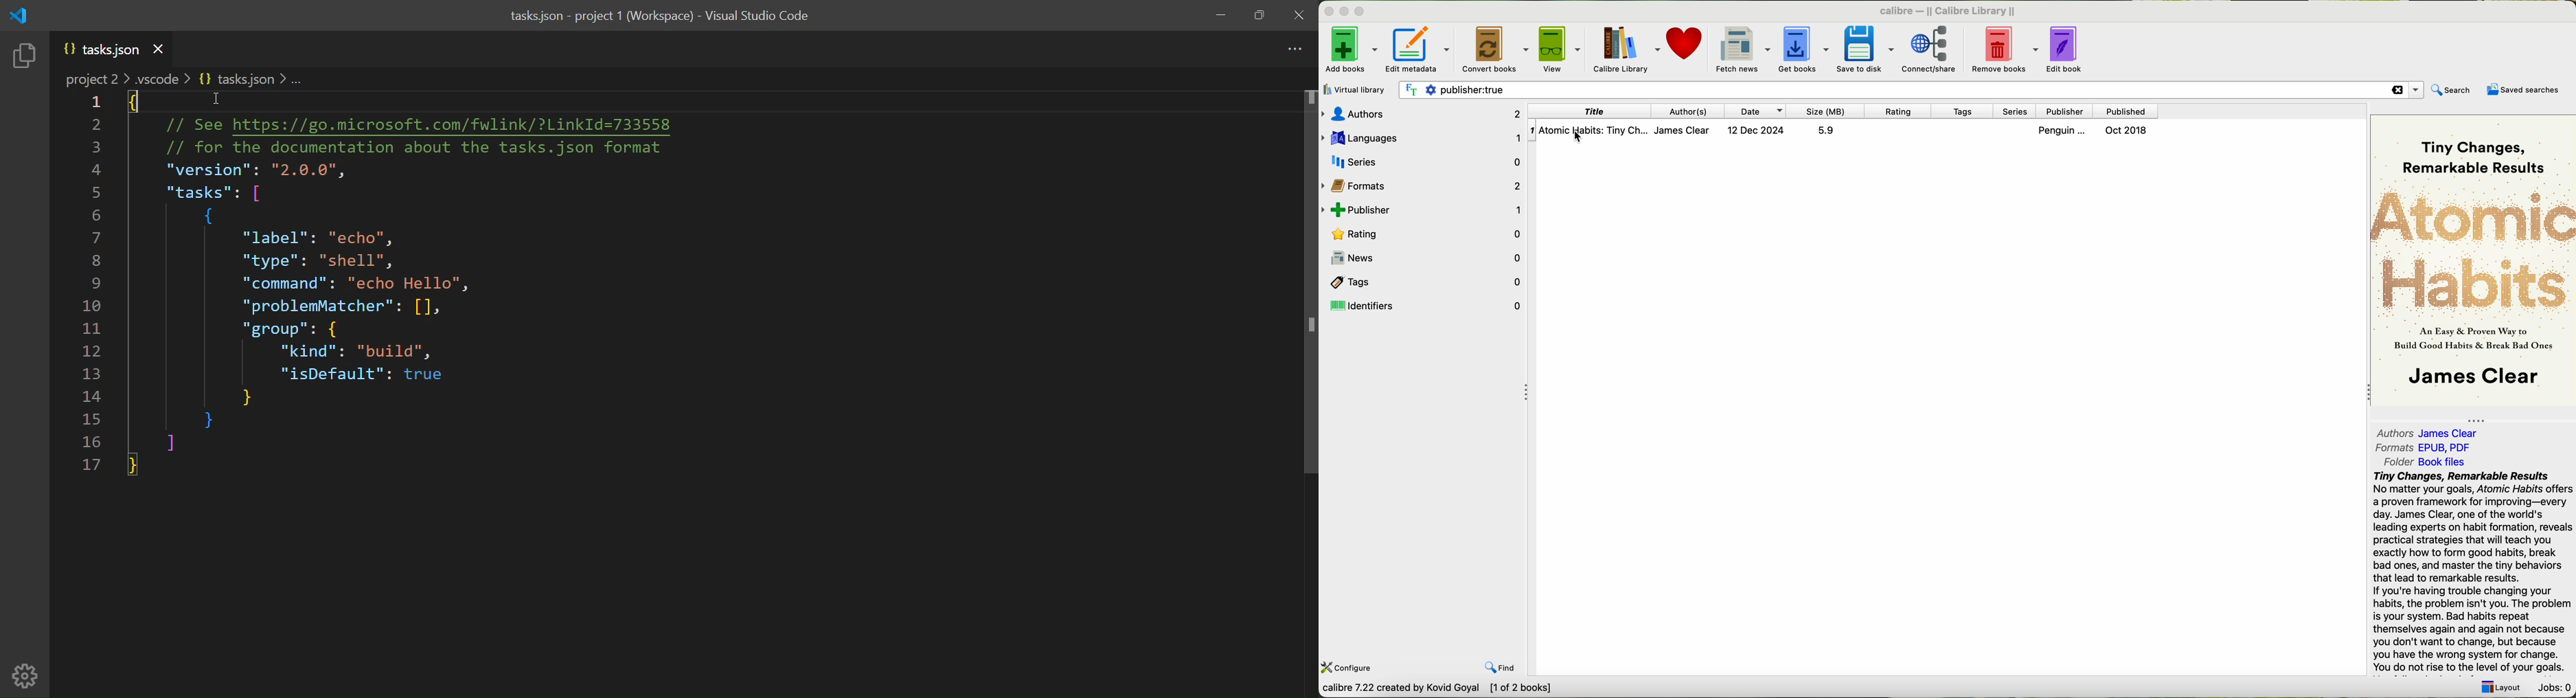 This screenshot has height=700, width=2576. I want to click on formats, so click(2424, 448).